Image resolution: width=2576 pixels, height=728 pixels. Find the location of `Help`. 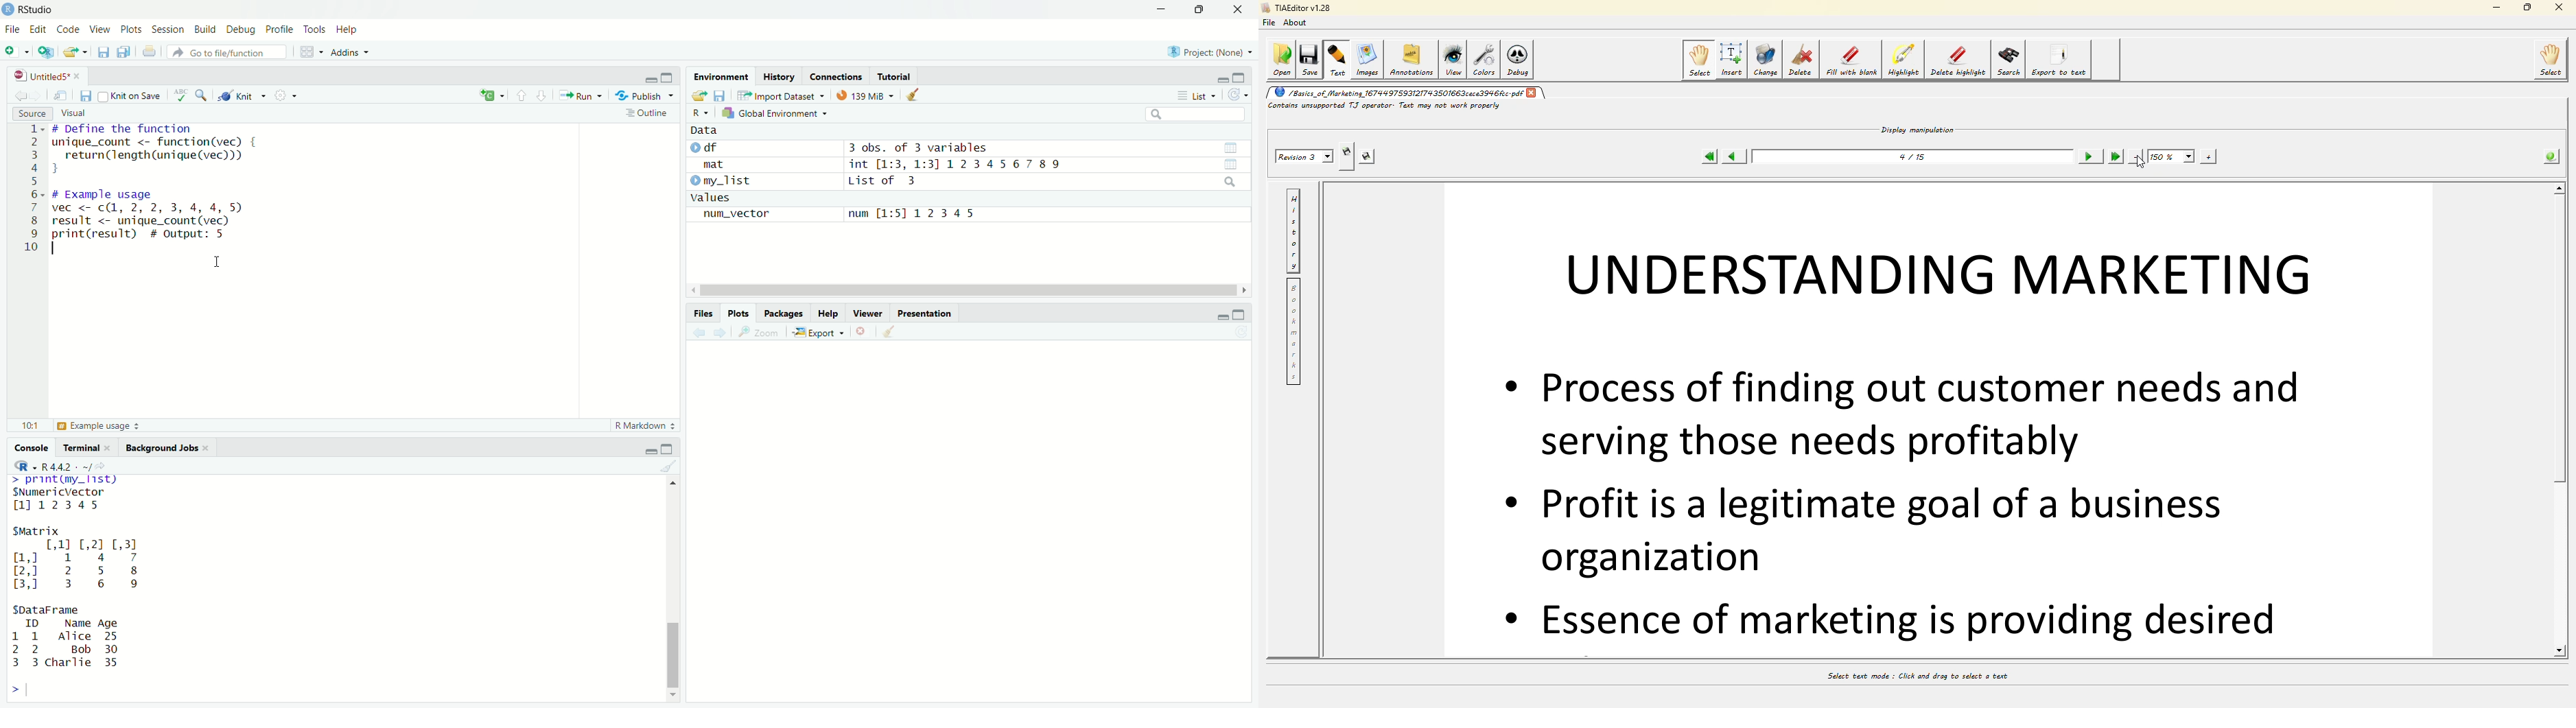

Help is located at coordinates (828, 313).